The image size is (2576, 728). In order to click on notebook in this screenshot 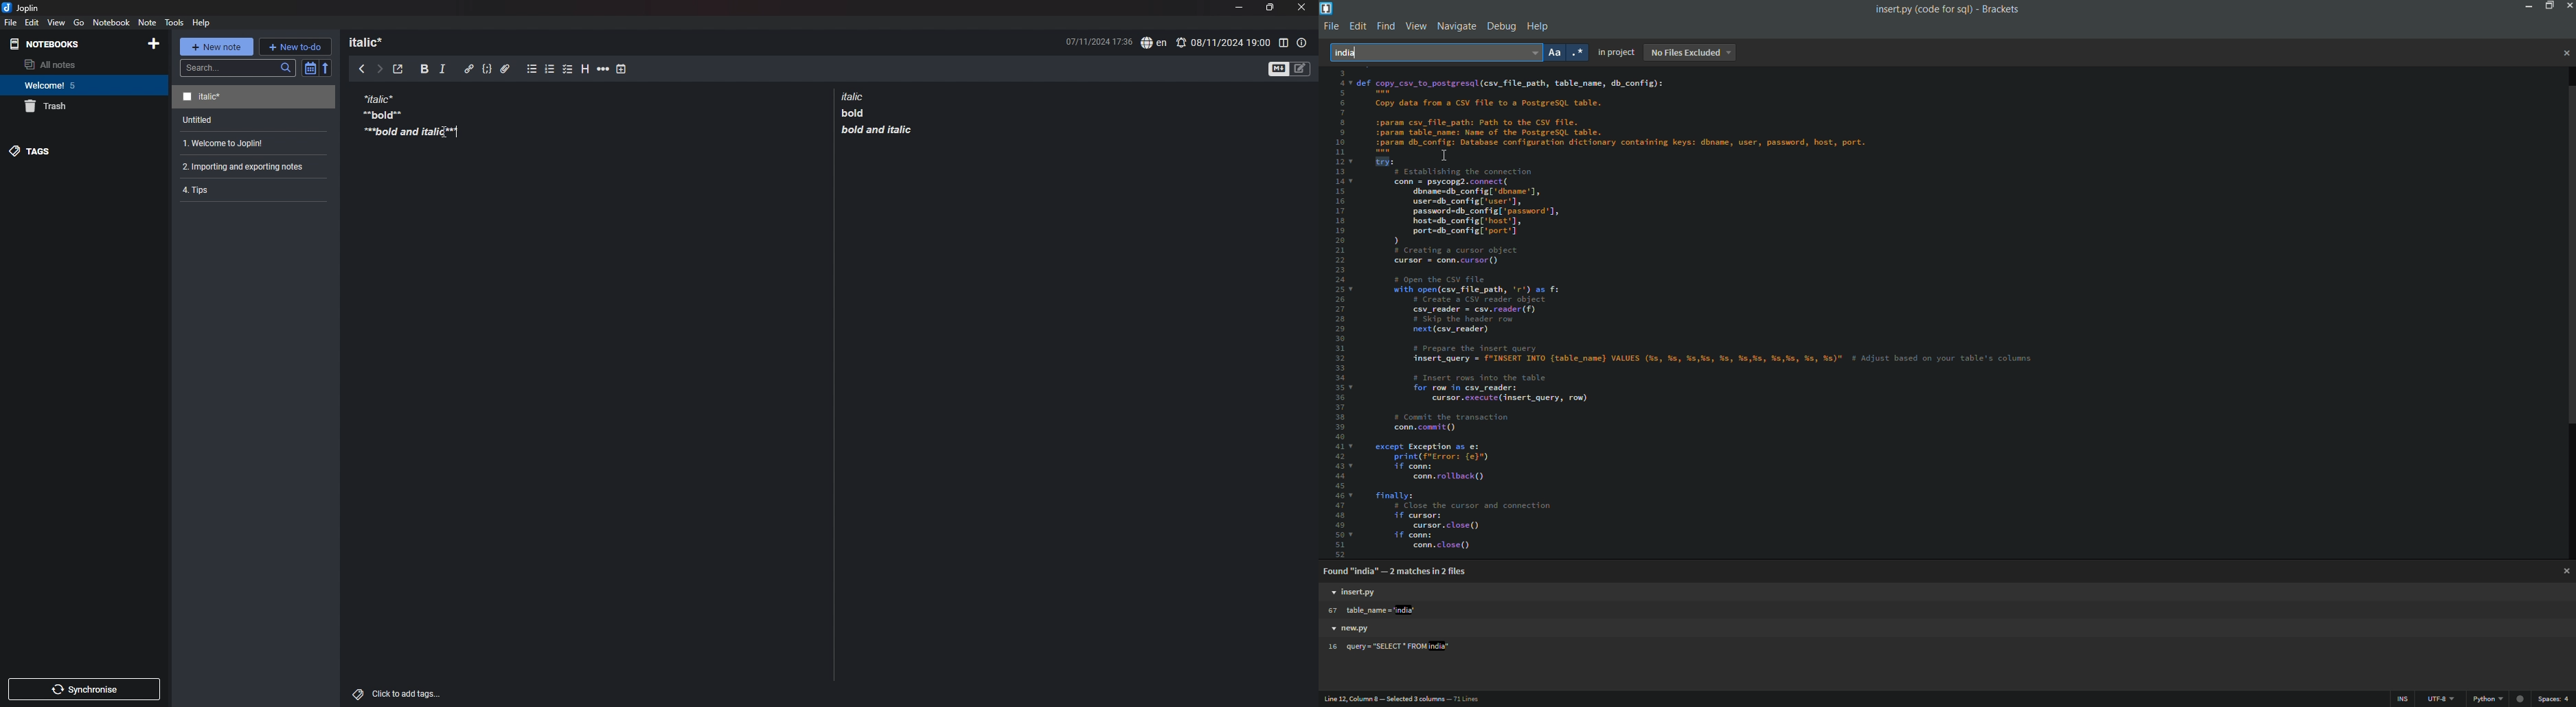, I will do `click(82, 85)`.